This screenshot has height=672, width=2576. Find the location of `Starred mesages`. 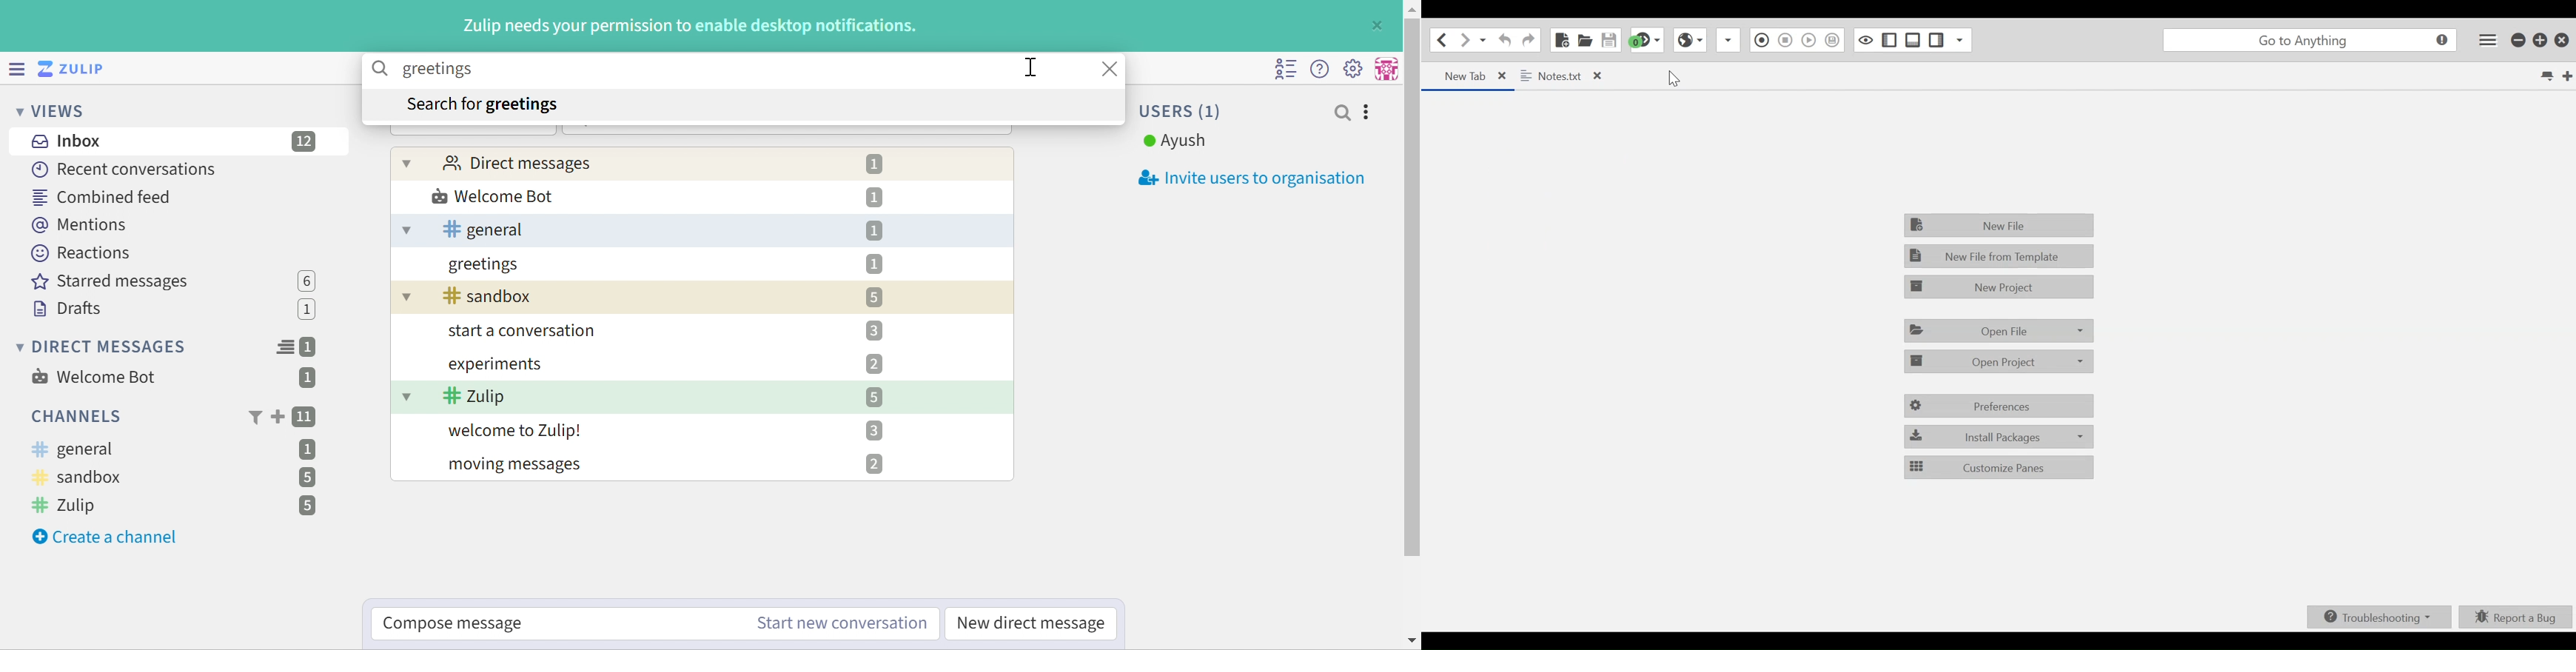

Starred mesages is located at coordinates (115, 282).